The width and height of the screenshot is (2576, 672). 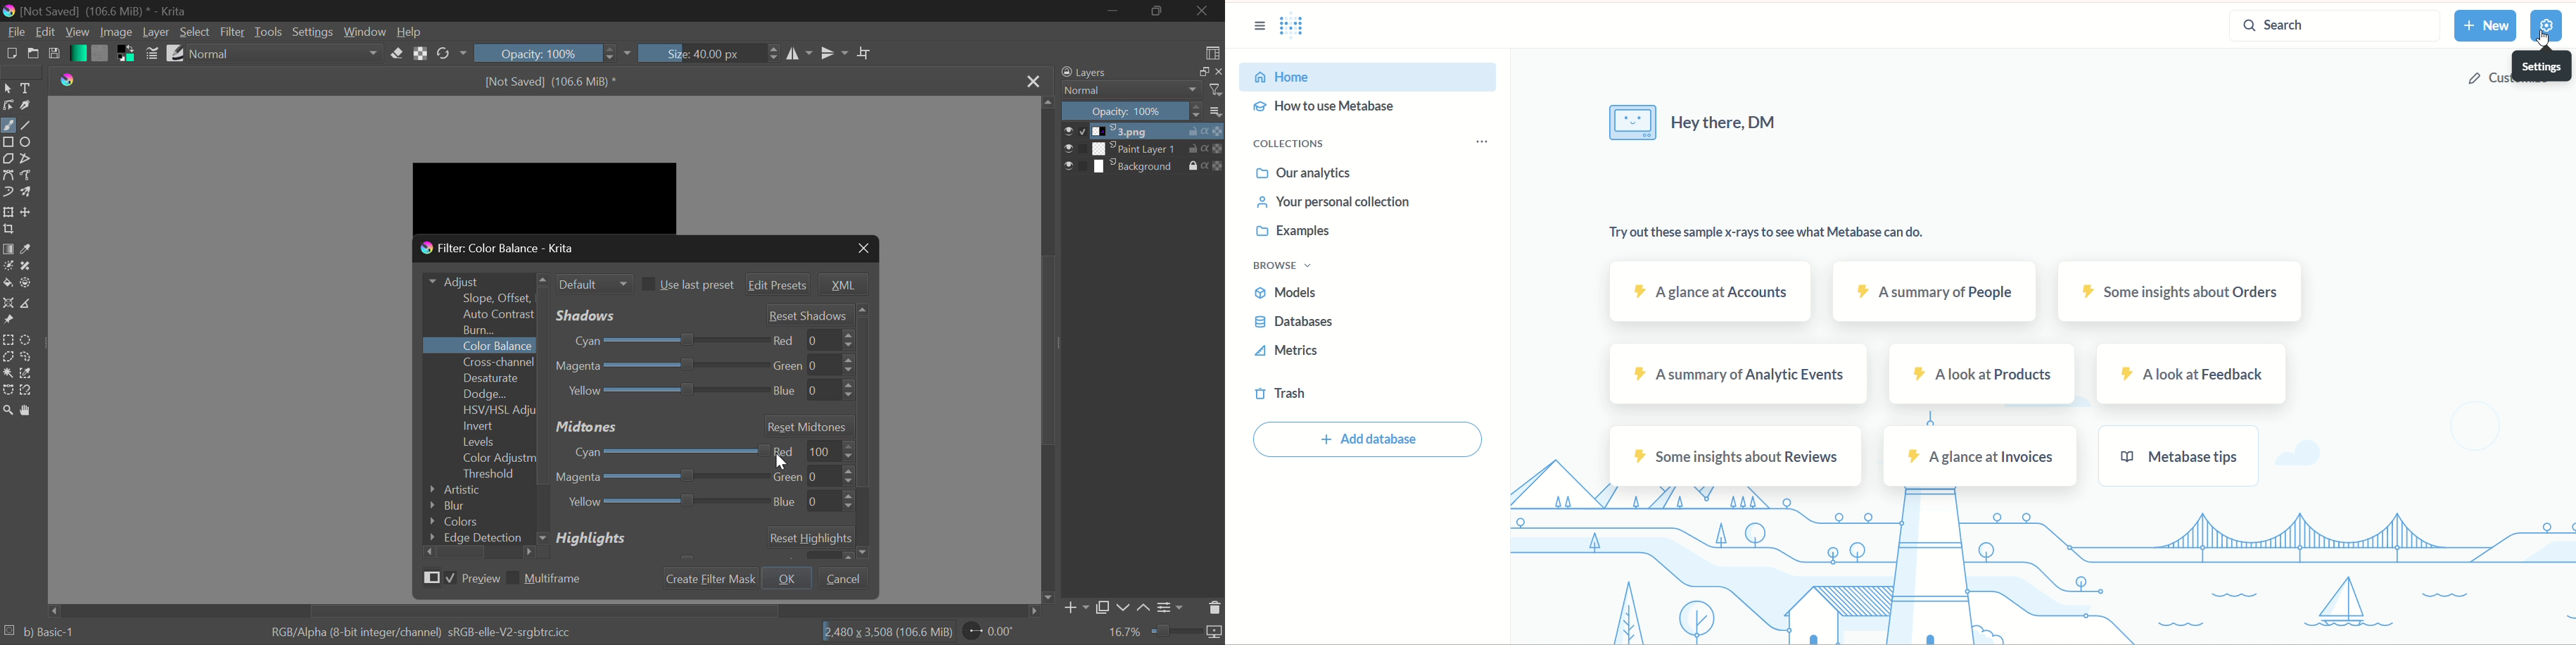 I want to click on Settings, so click(x=313, y=32).